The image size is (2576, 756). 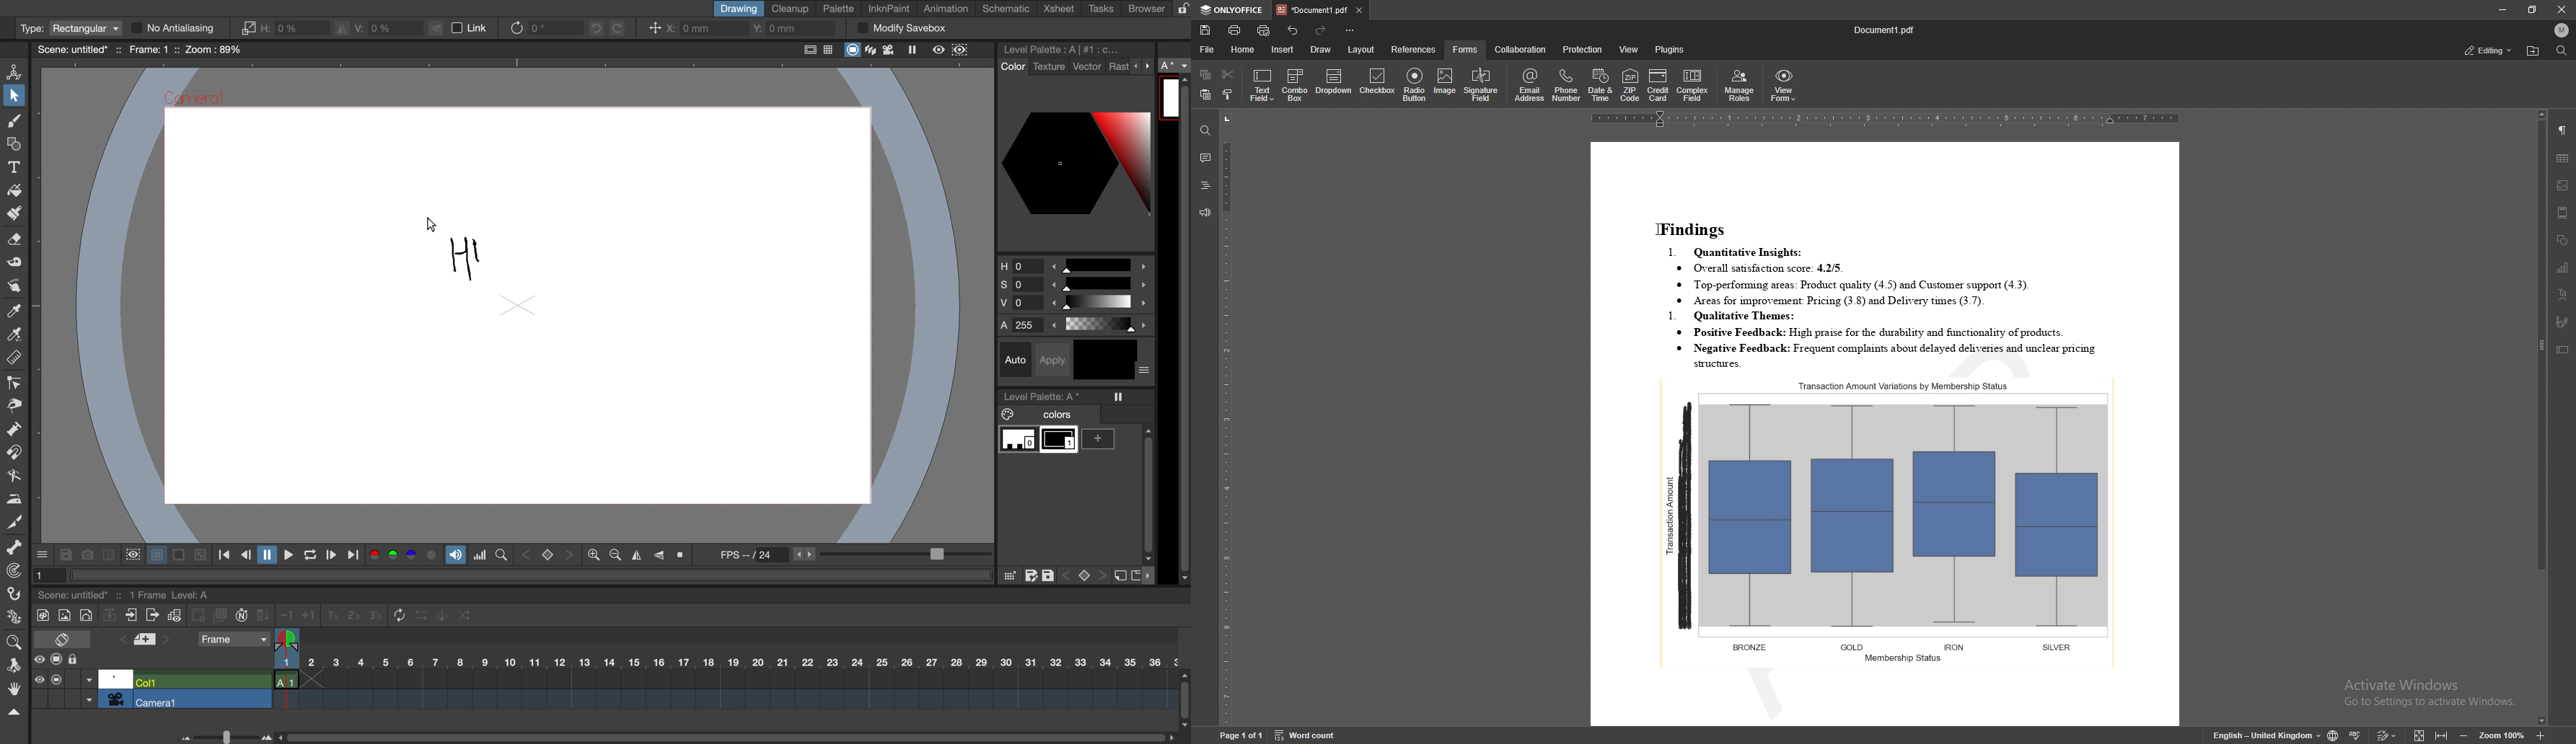 What do you see at coordinates (890, 50) in the screenshot?
I see `camera view` at bounding box center [890, 50].